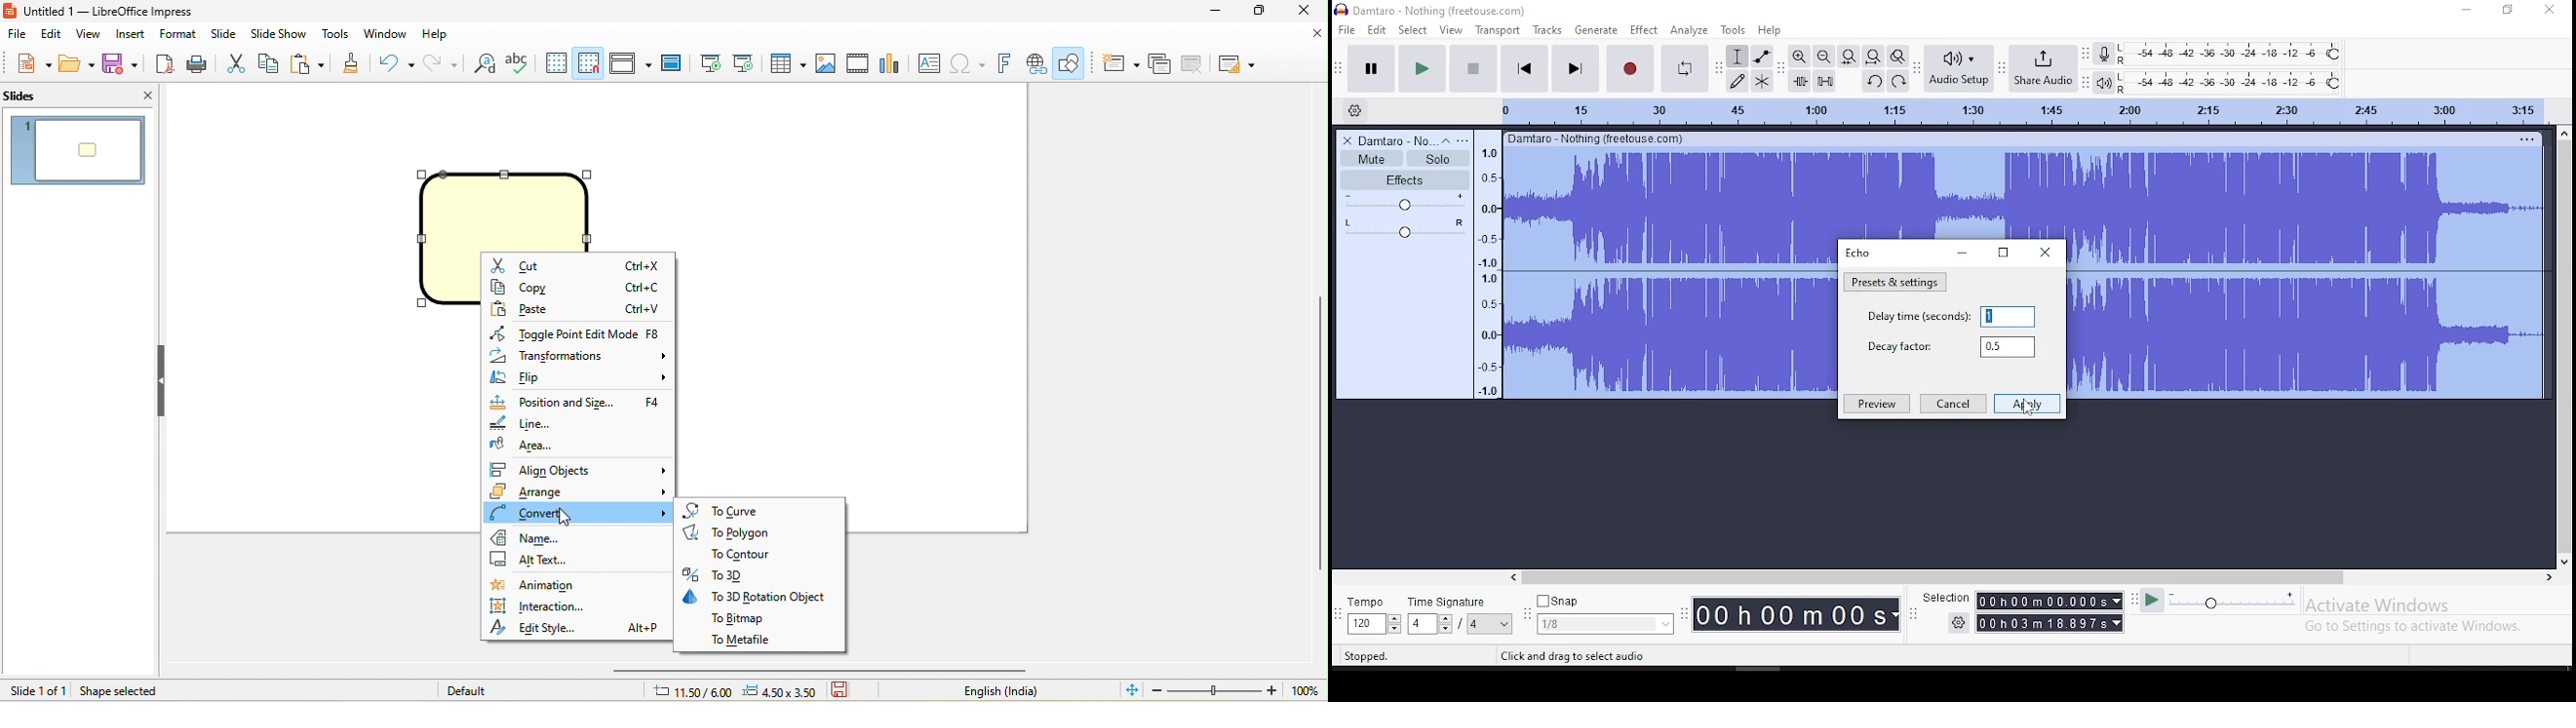  Describe the element at coordinates (578, 472) in the screenshot. I see `align objects` at that location.